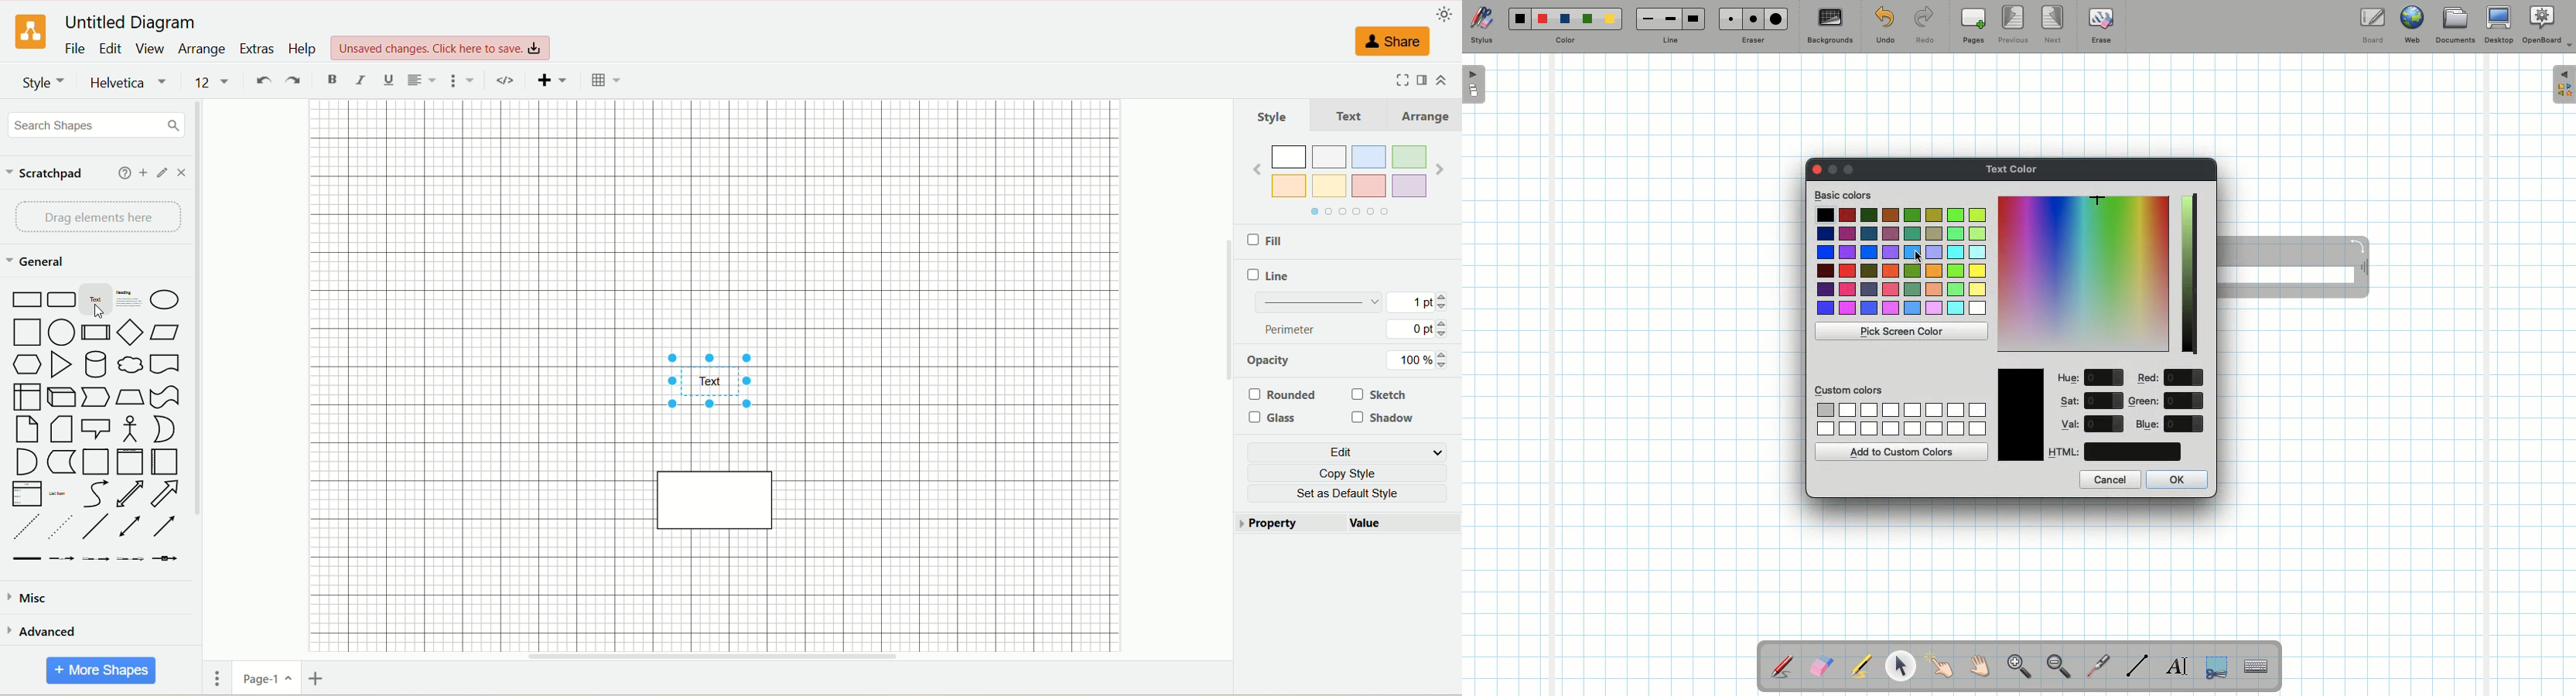 This screenshot has height=700, width=2576. I want to click on value, so click(2185, 401).